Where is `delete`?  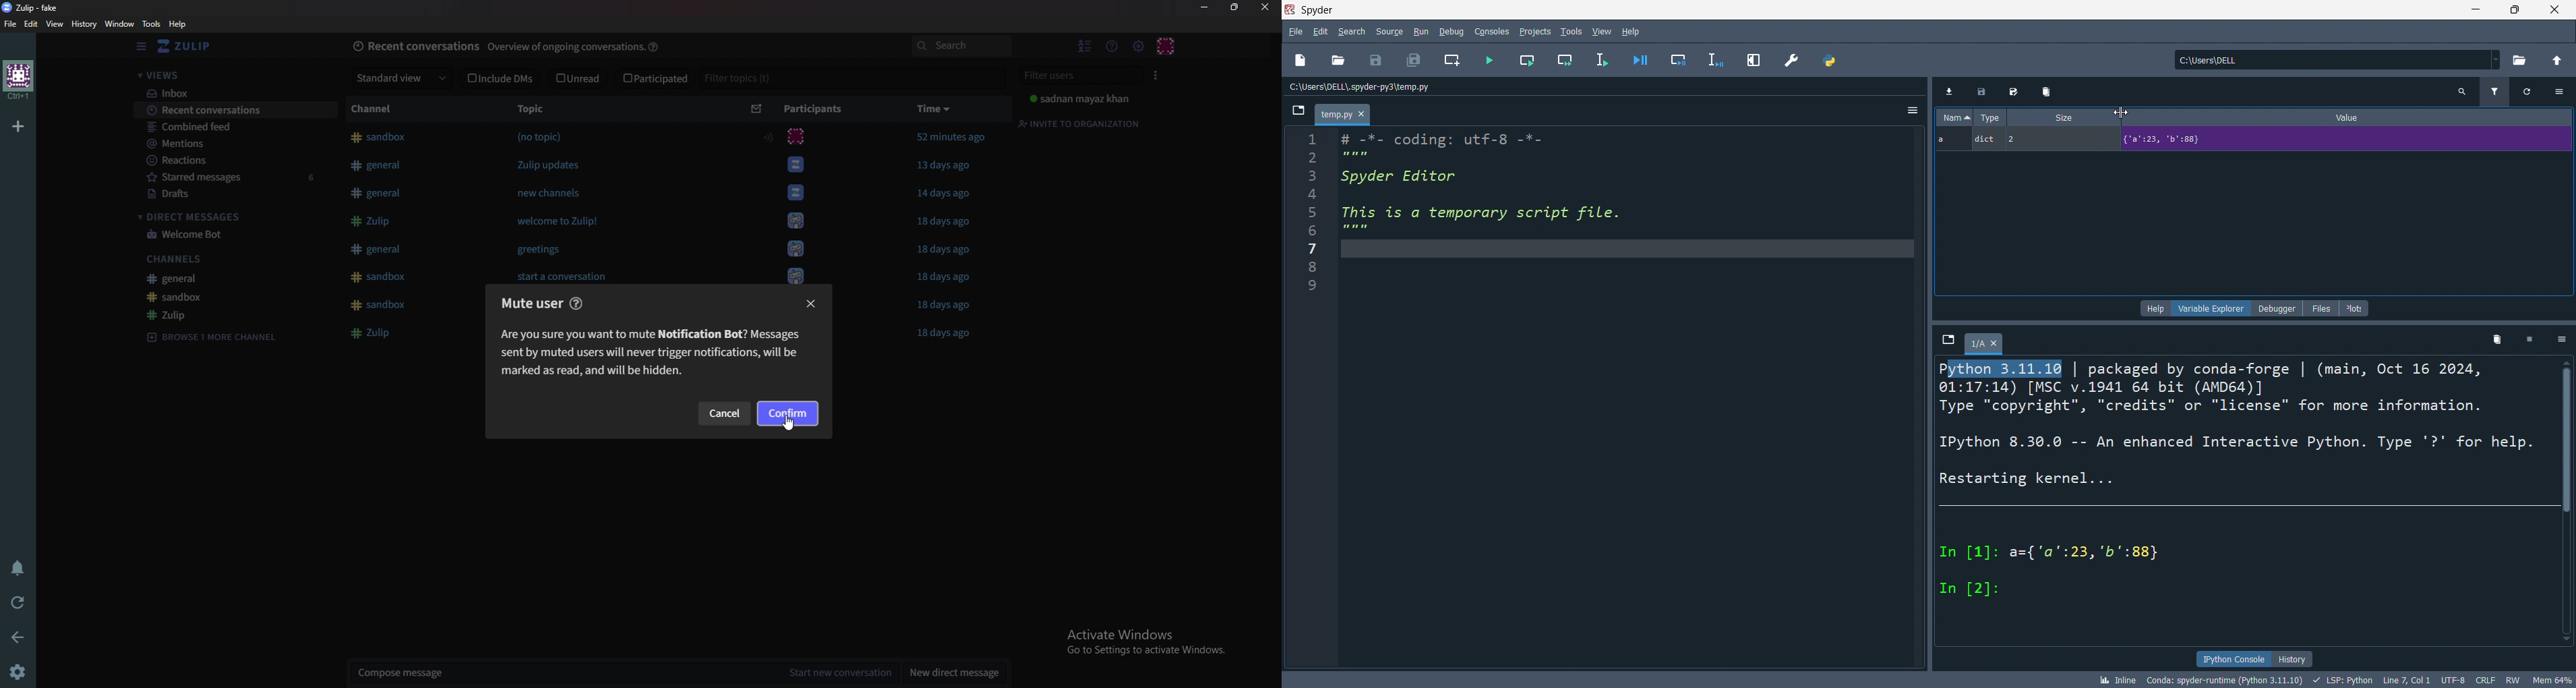
delete is located at coordinates (2498, 339).